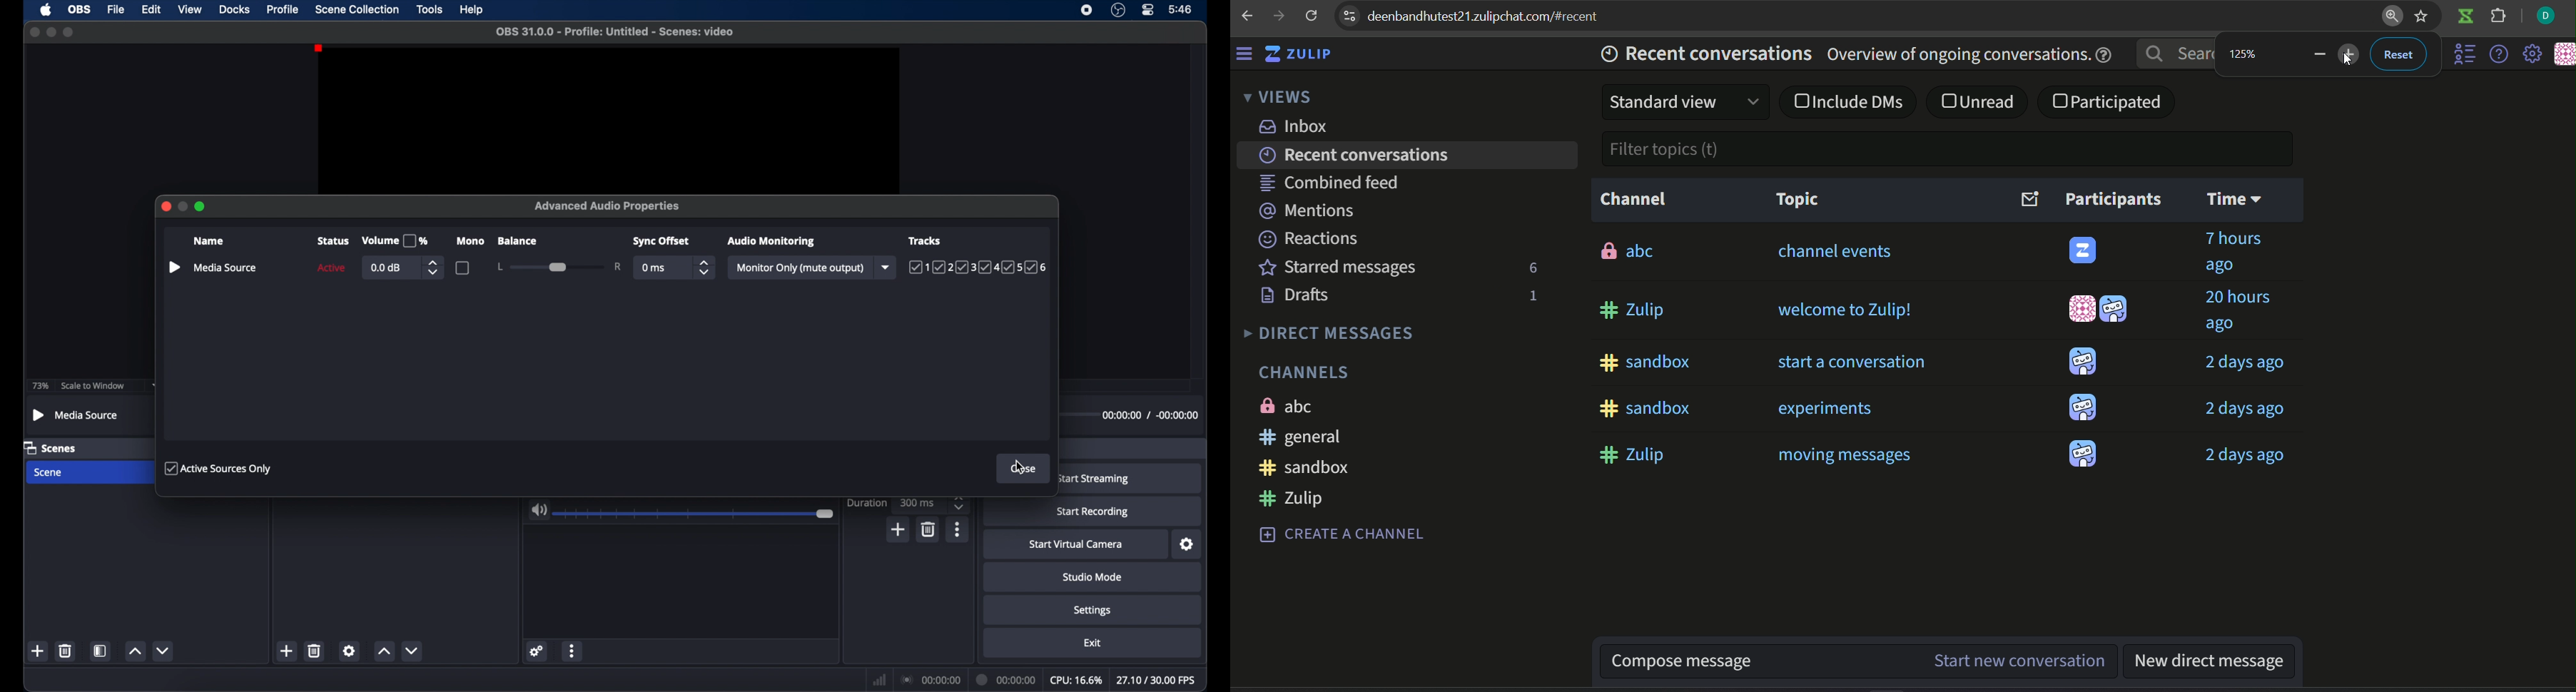 This screenshot has height=700, width=2576. What do you see at coordinates (930, 680) in the screenshot?
I see `connection` at bounding box center [930, 680].